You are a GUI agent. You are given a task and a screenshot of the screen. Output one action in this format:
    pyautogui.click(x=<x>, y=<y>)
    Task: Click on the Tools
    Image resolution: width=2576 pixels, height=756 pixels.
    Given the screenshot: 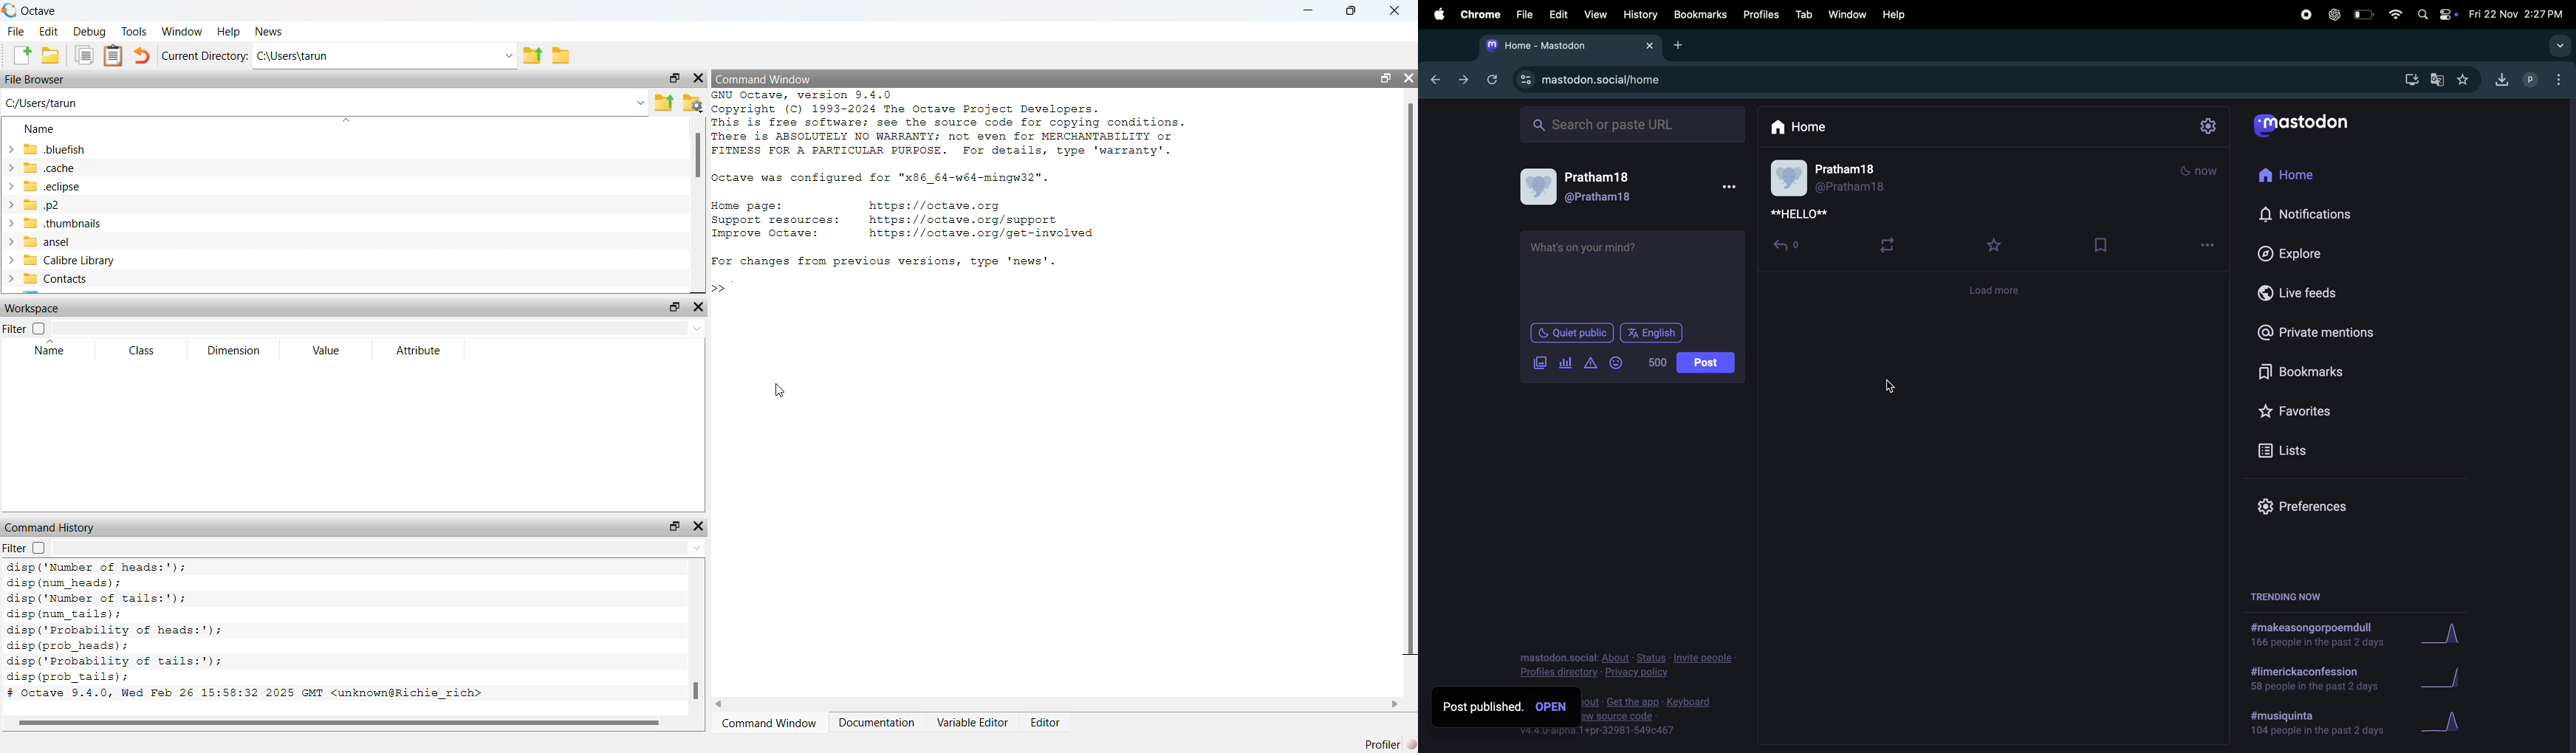 What is the action you would take?
    pyautogui.click(x=134, y=31)
    